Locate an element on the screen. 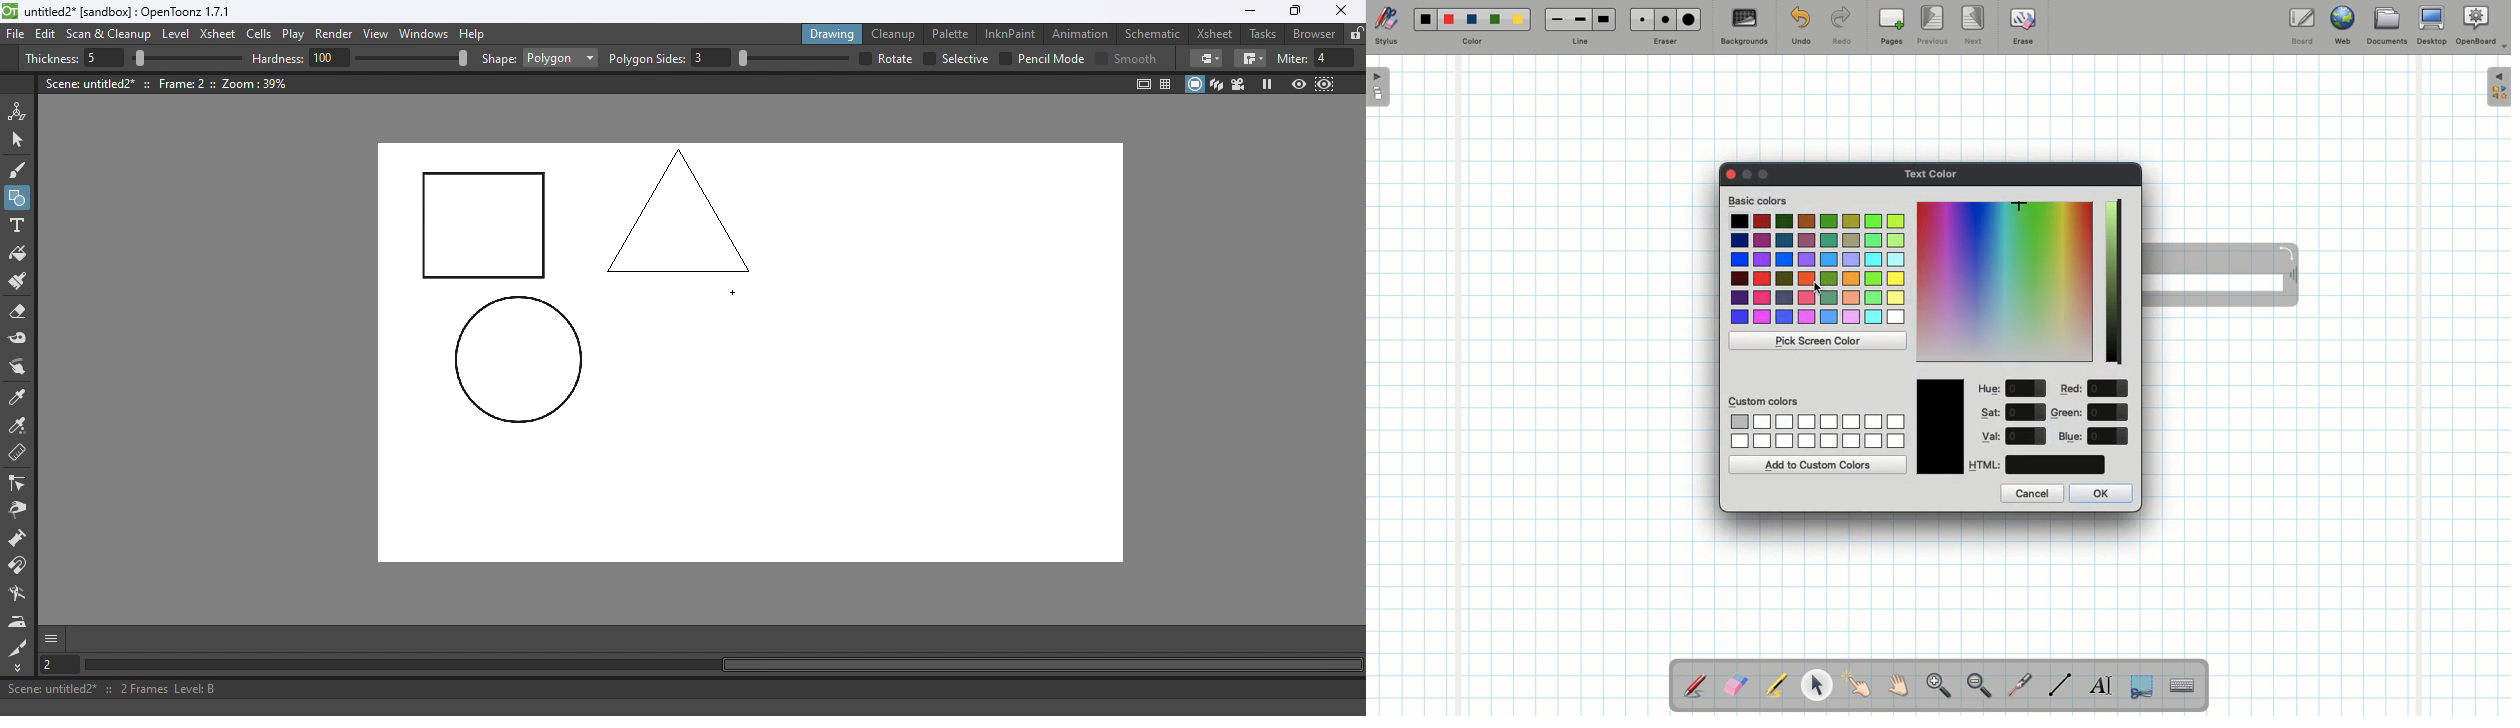 This screenshot has height=728, width=2520. color code is located at coordinates (2054, 465).